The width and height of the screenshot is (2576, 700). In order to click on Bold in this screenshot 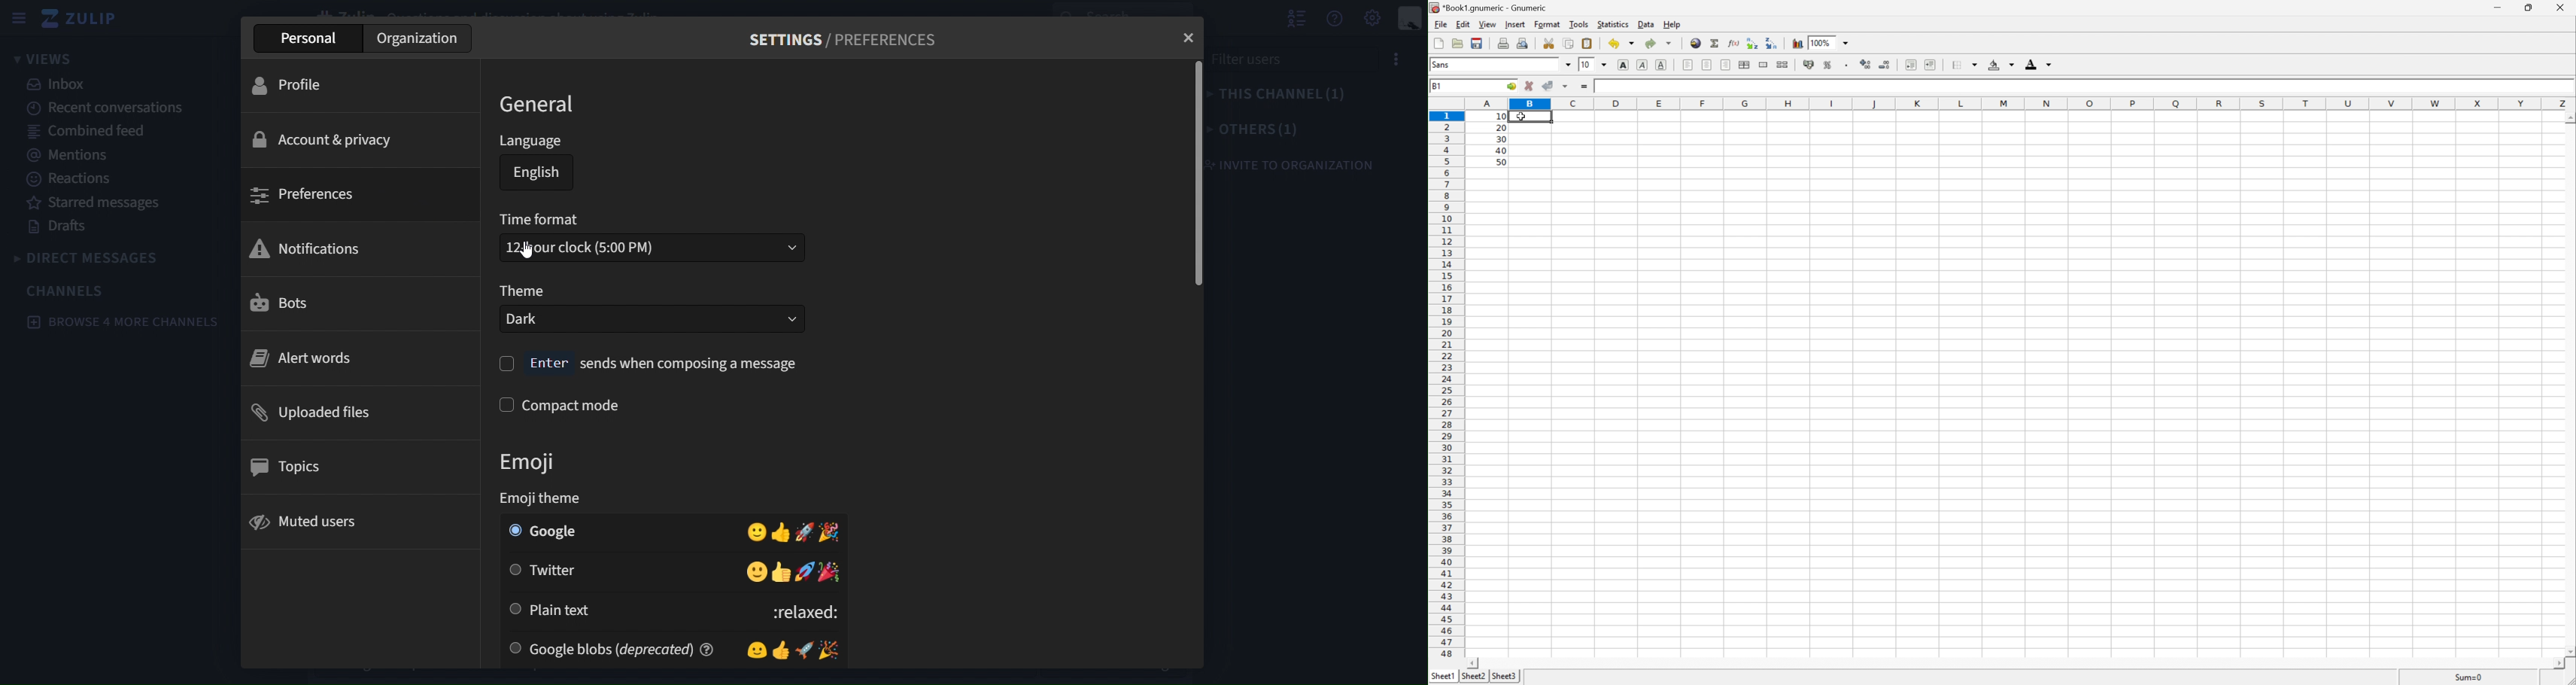, I will do `click(1623, 64)`.